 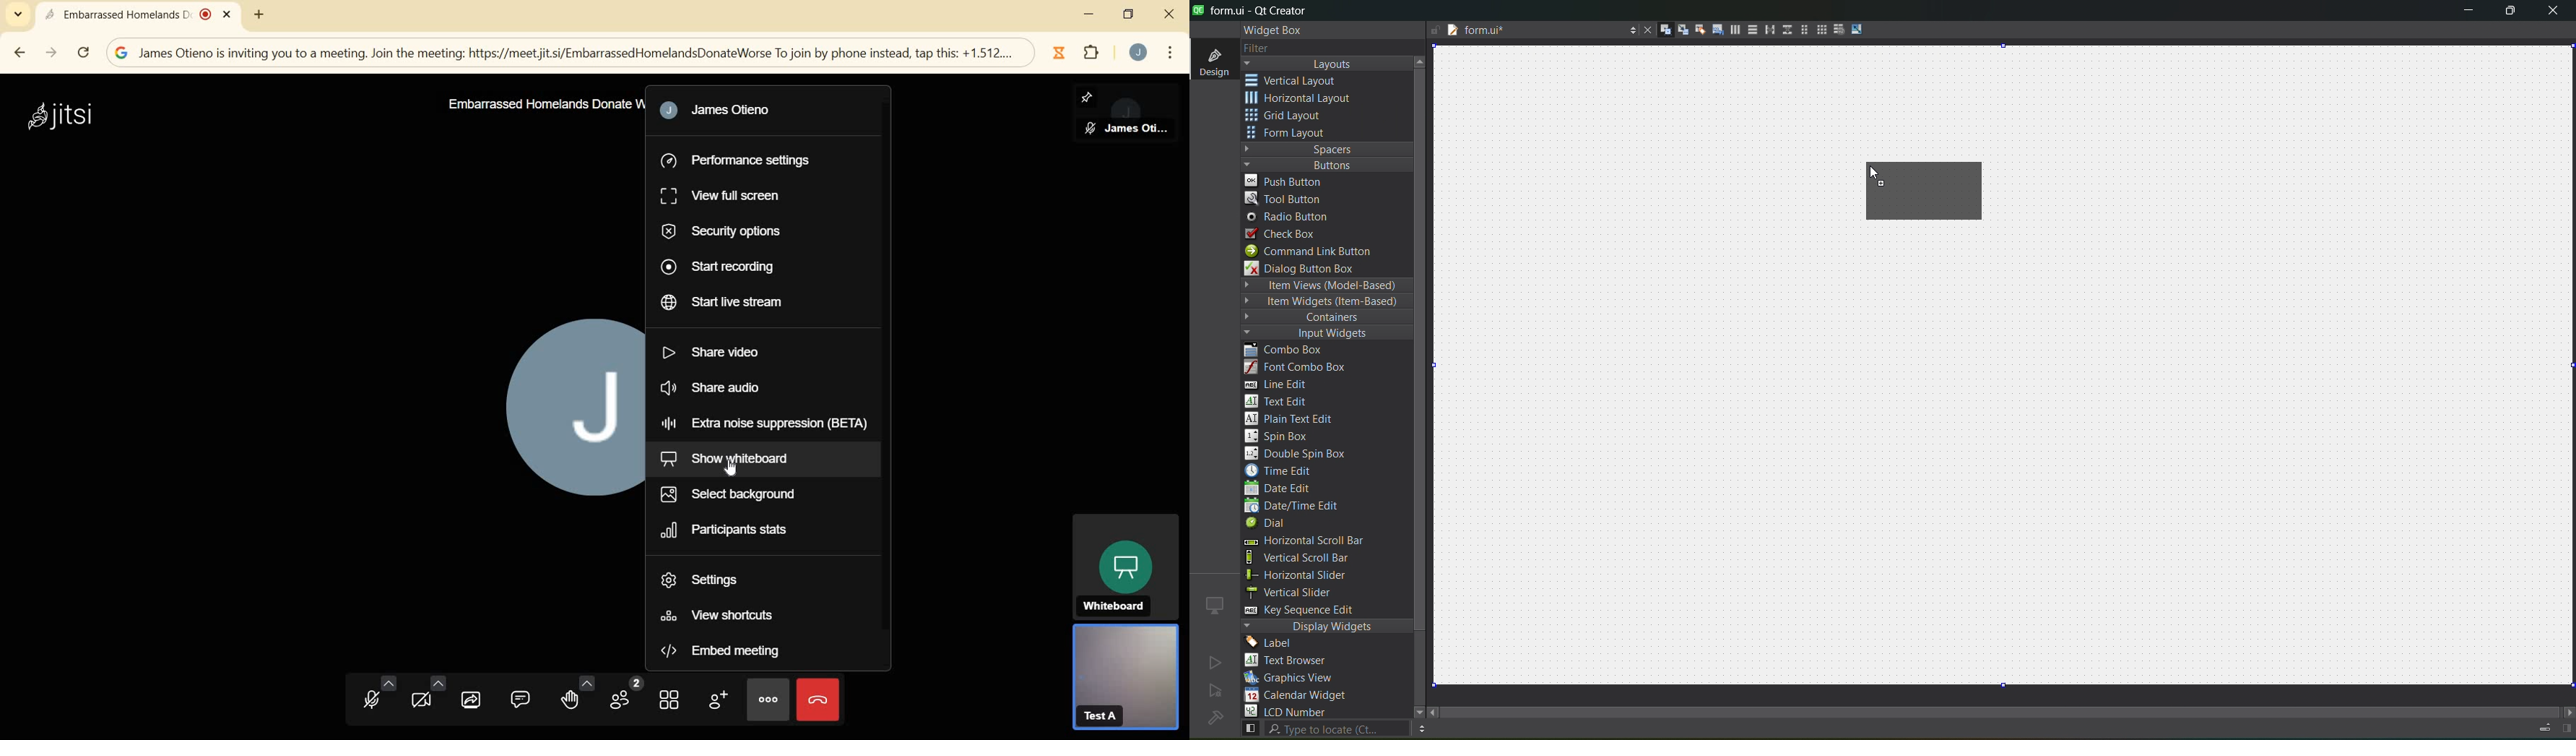 I want to click on key sequence edit, so click(x=1309, y=611).